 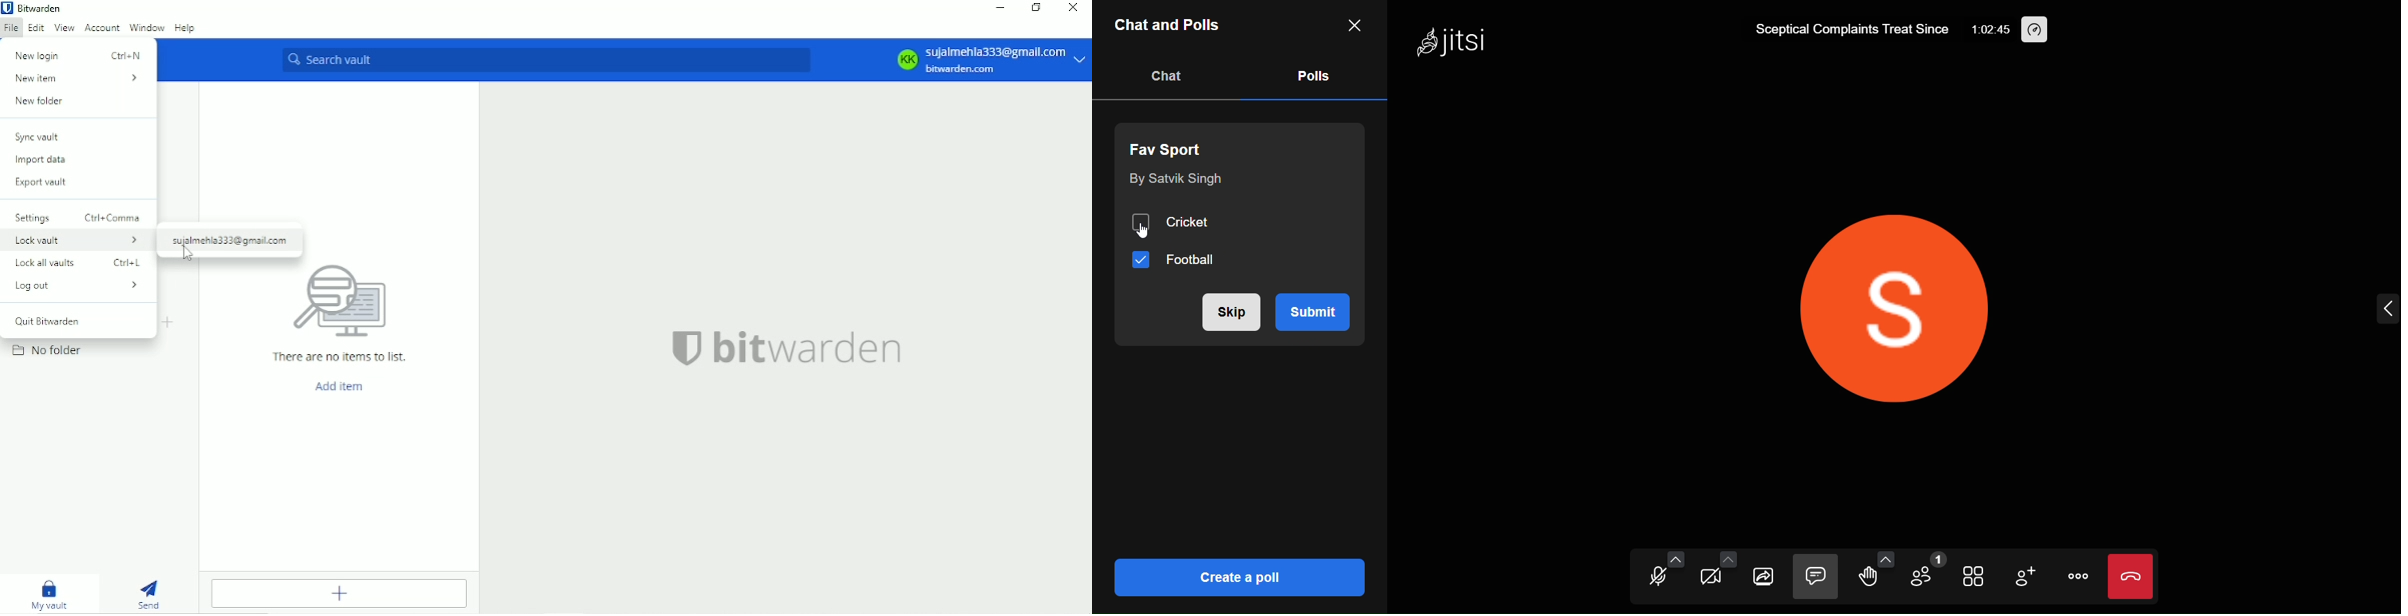 I want to click on more, so click(x=2076, y=576).